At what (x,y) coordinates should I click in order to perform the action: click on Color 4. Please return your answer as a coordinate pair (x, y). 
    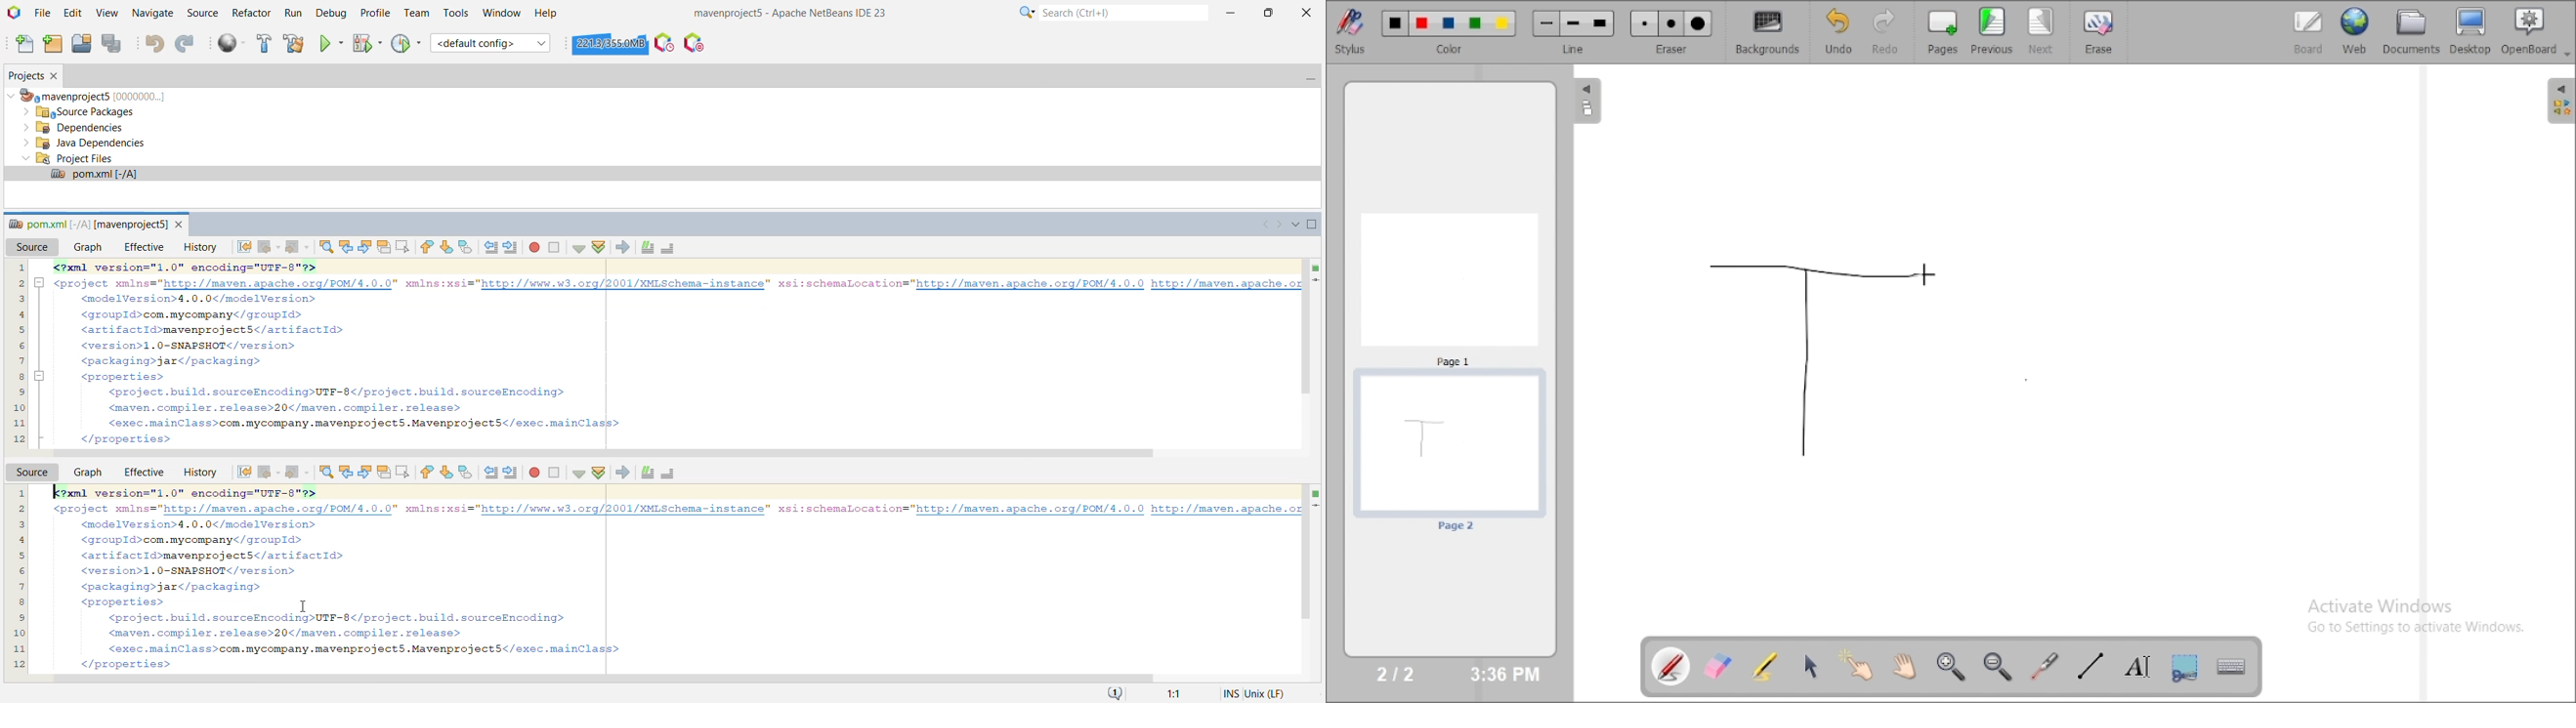
    Looking at the image, I should click on (1475, 24).